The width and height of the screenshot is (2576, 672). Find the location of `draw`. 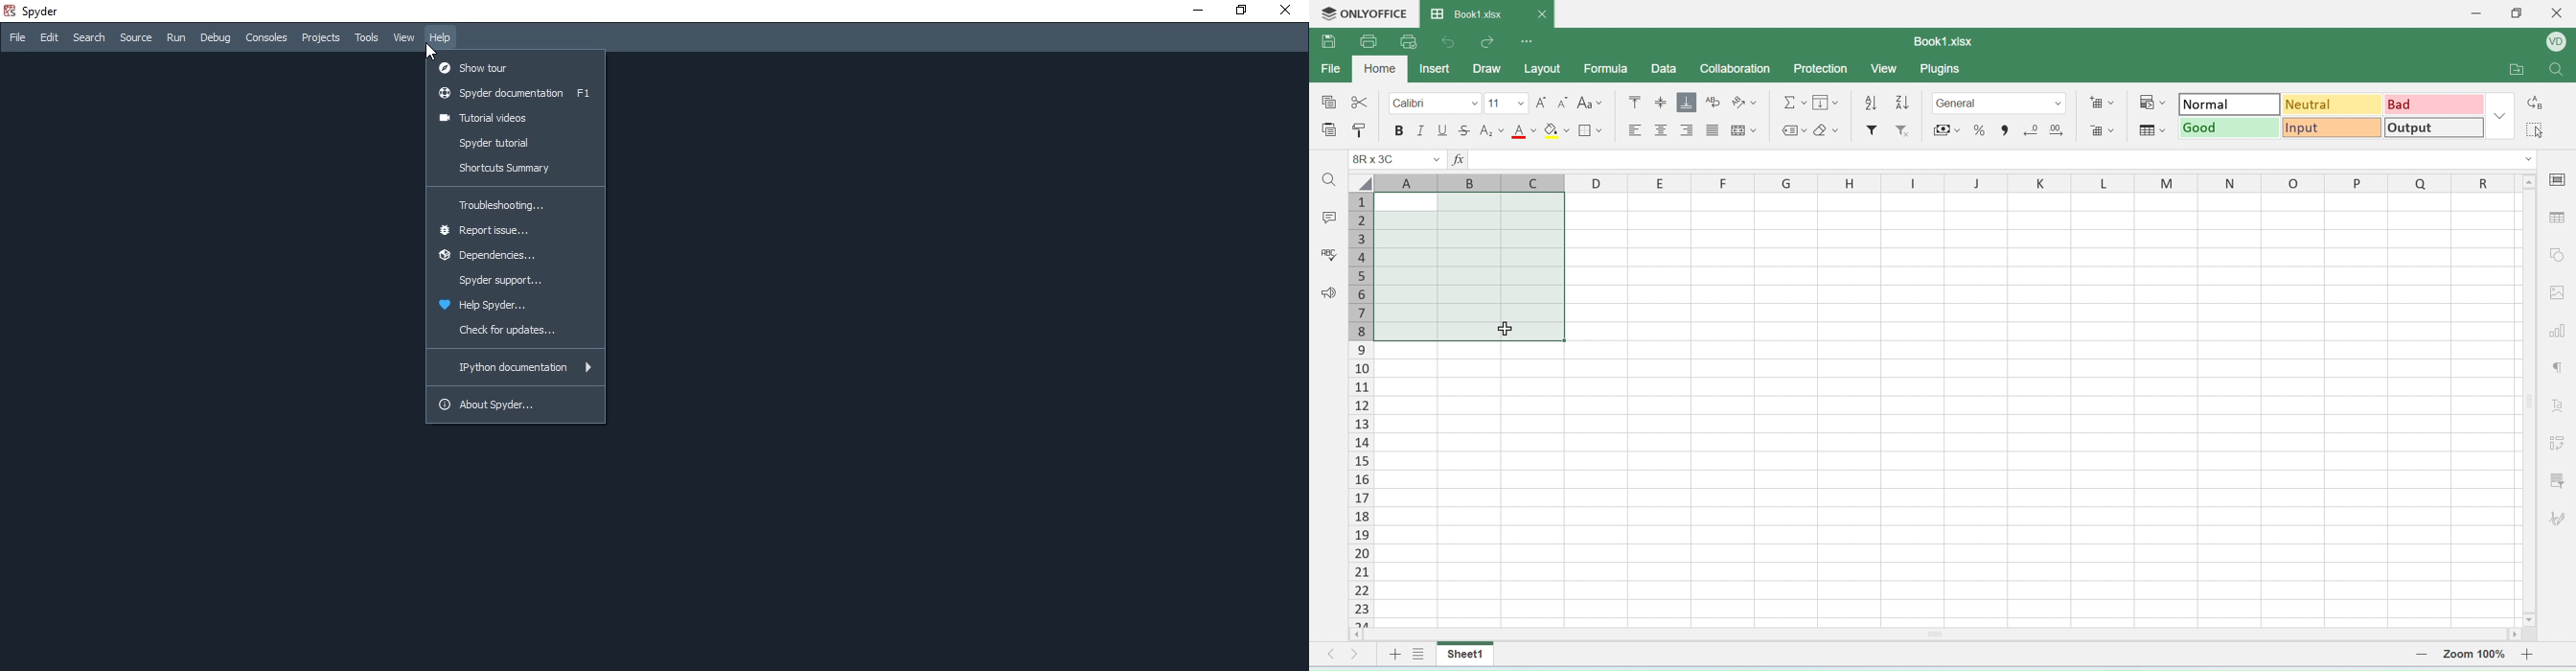

draw is located at coordinates (1488, 67).